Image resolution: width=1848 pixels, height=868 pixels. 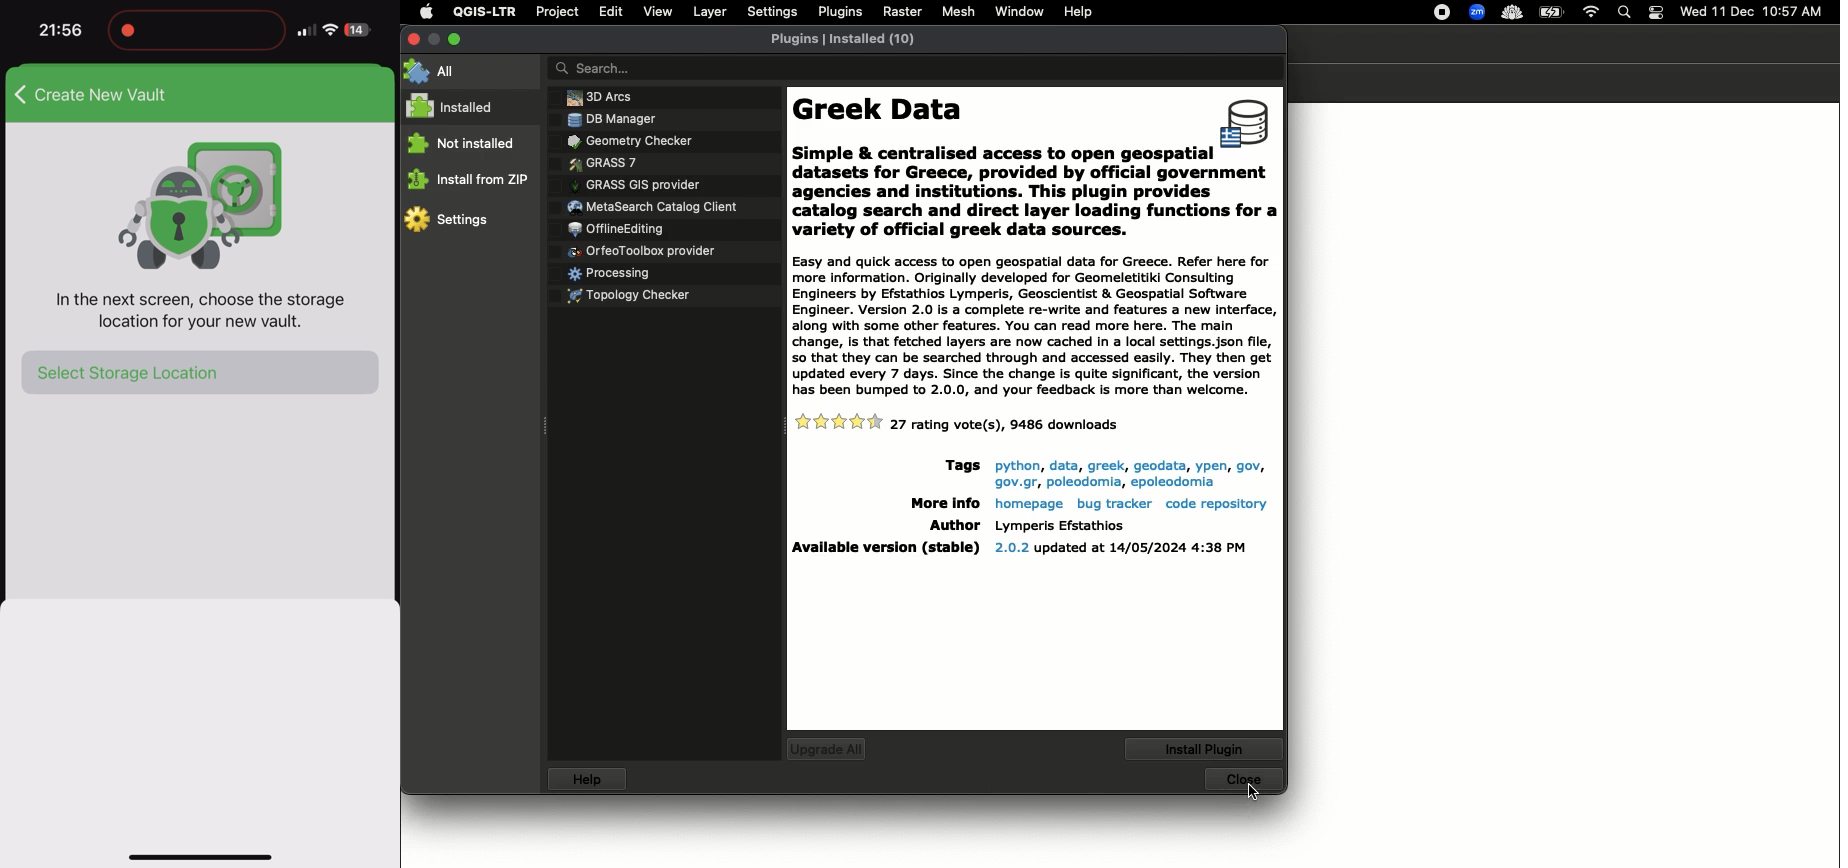 I want to click on Extension, so click(x=1479, y=13).